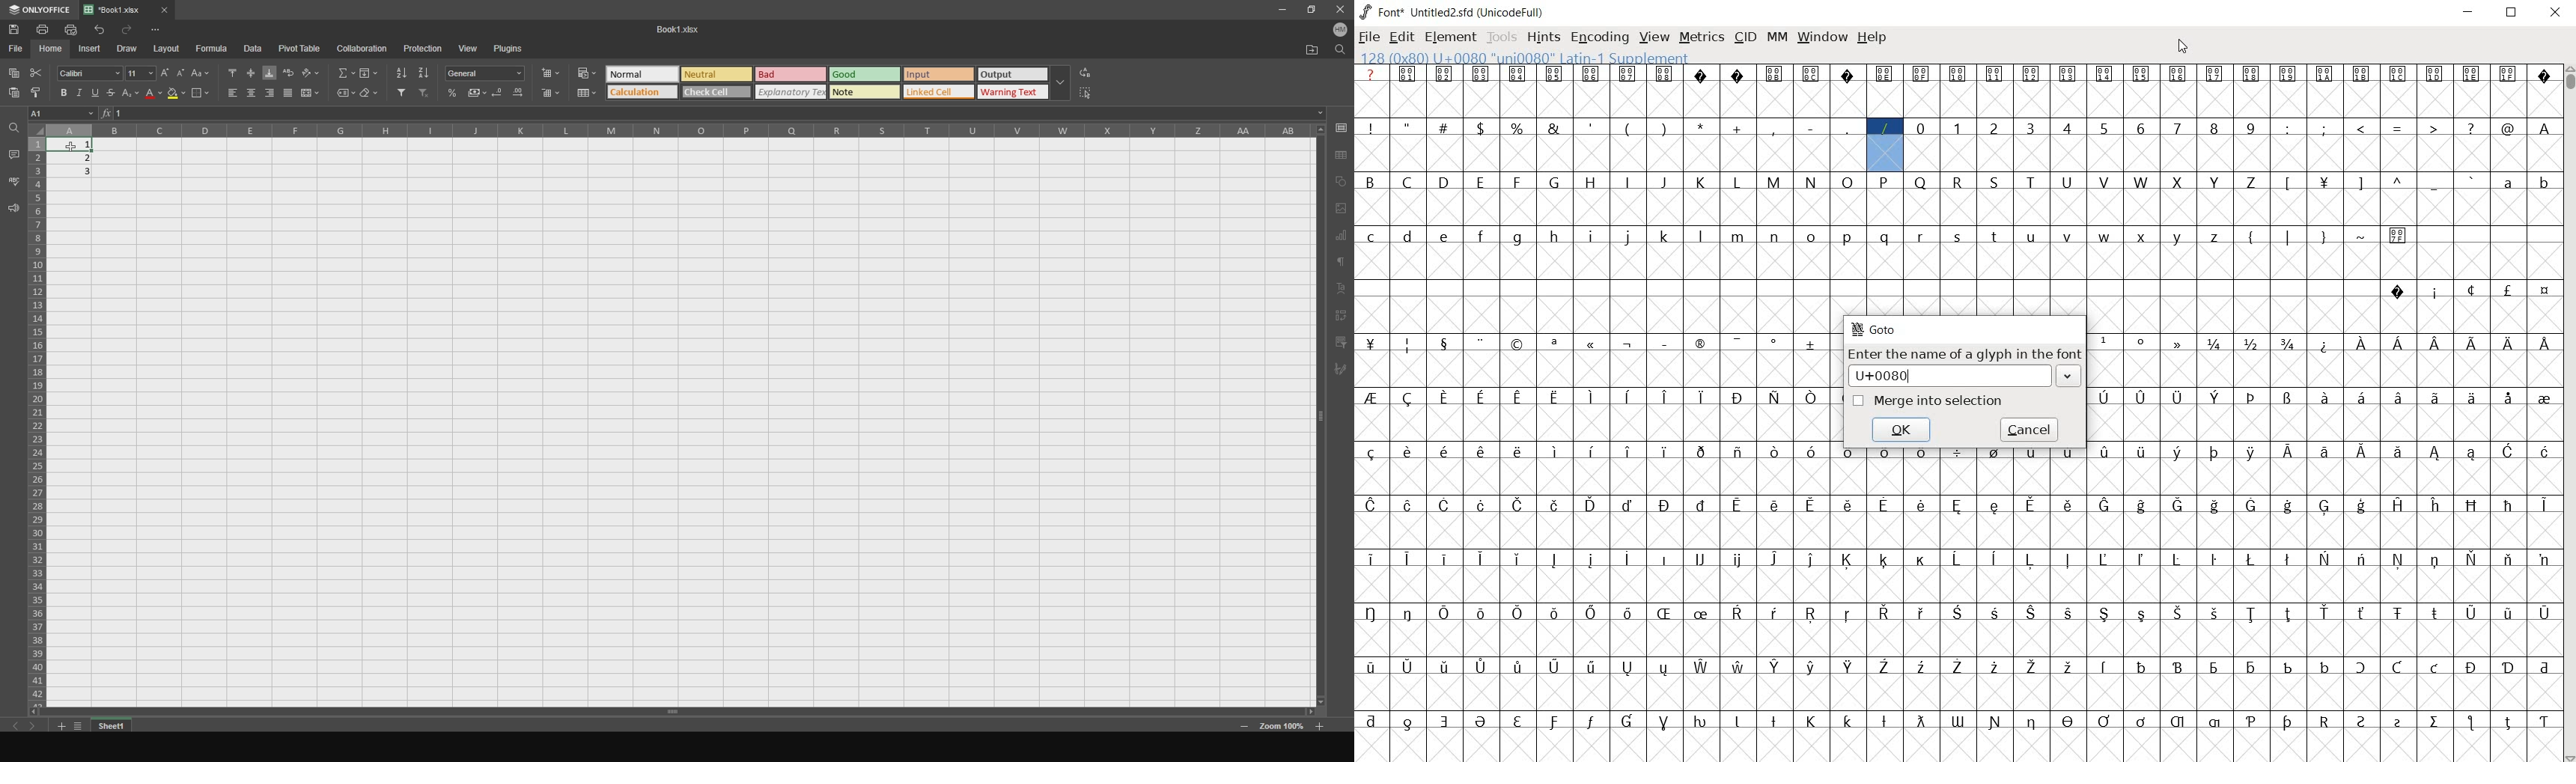 This screenshot has height=784, width=2576. What do you see at coordinates (1281, 11) in the screenshot?
I see `minimize` at bounding box center [1281, 11].